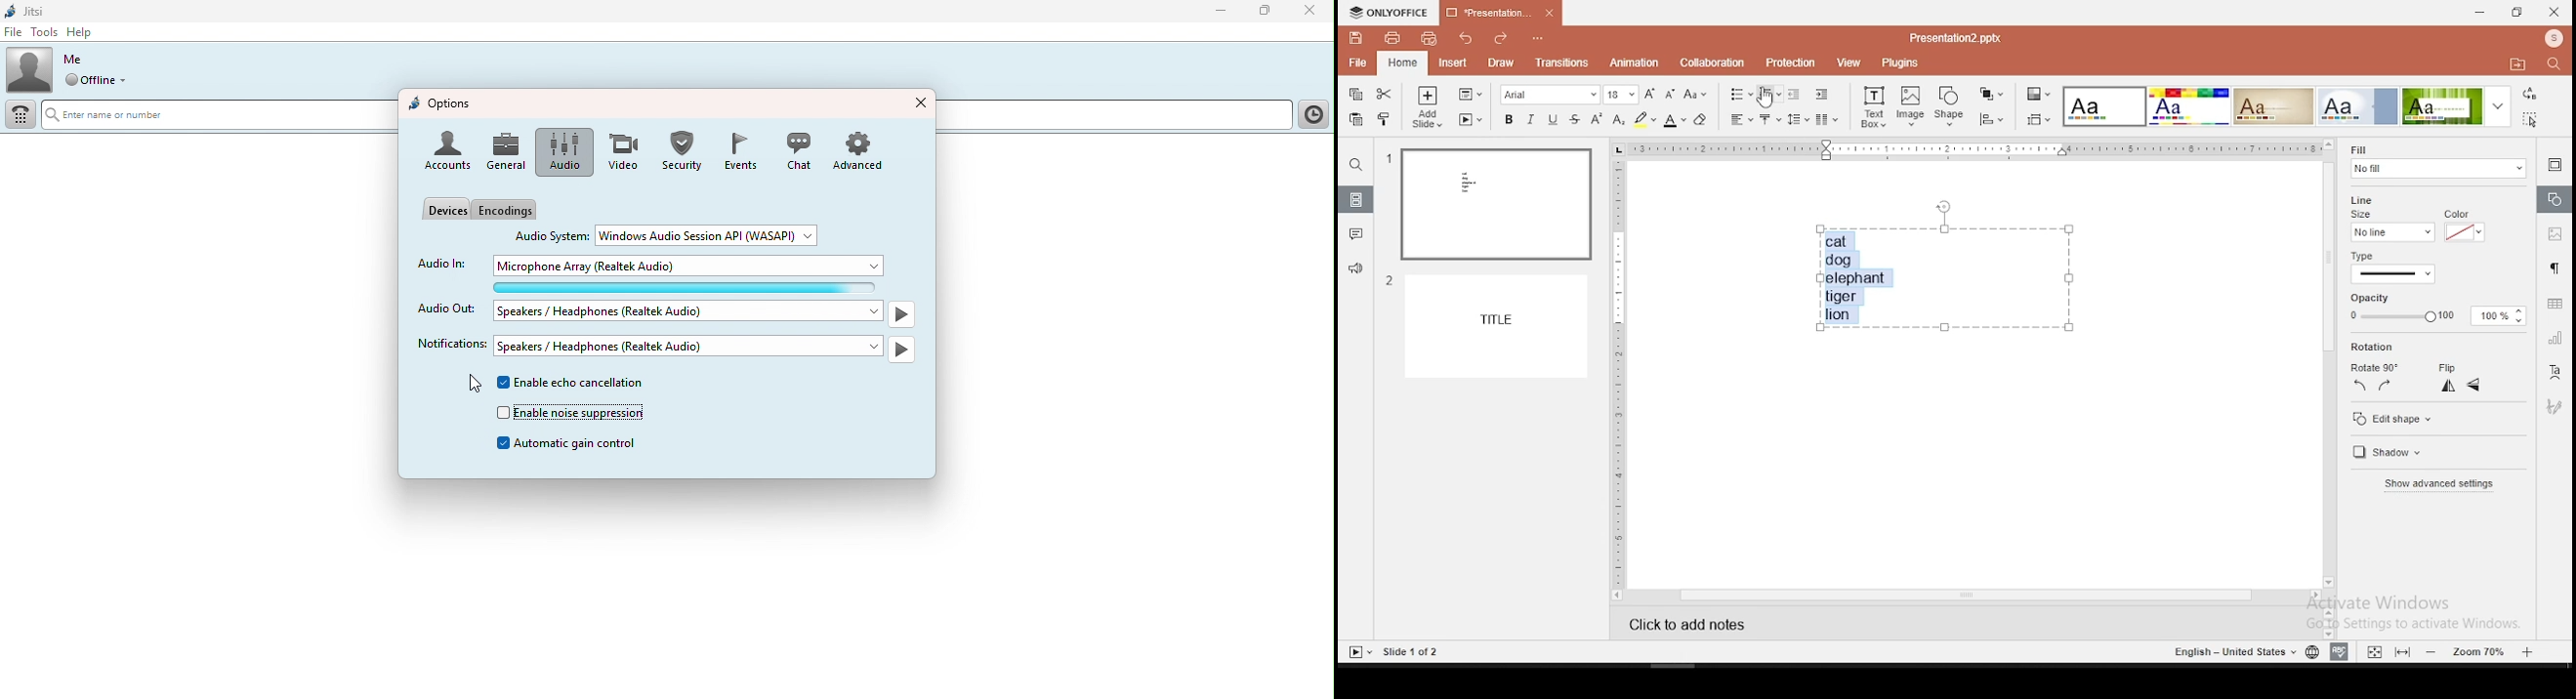  Describe the element at coordinates (1356, 93) in the screenshot. I see `copy` at that location.